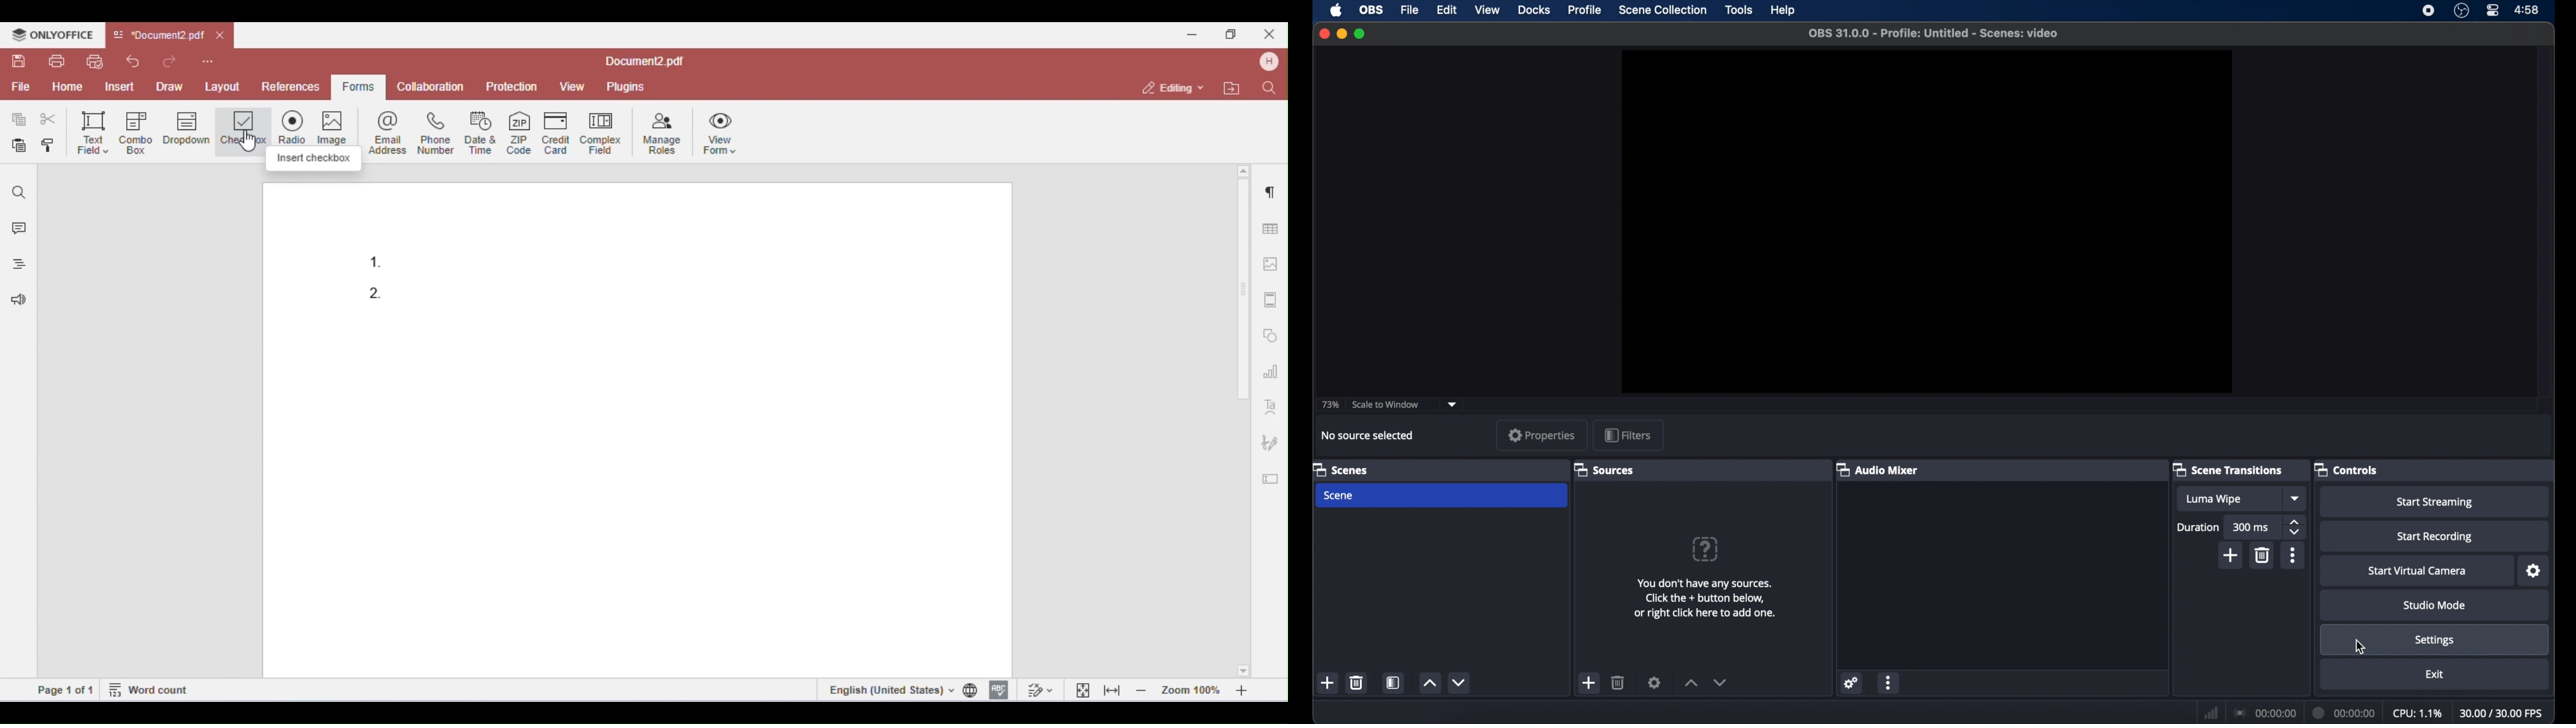 The width and height of the screenshot is (2576, 728). I want to click on scenes, so click(1342, 471).